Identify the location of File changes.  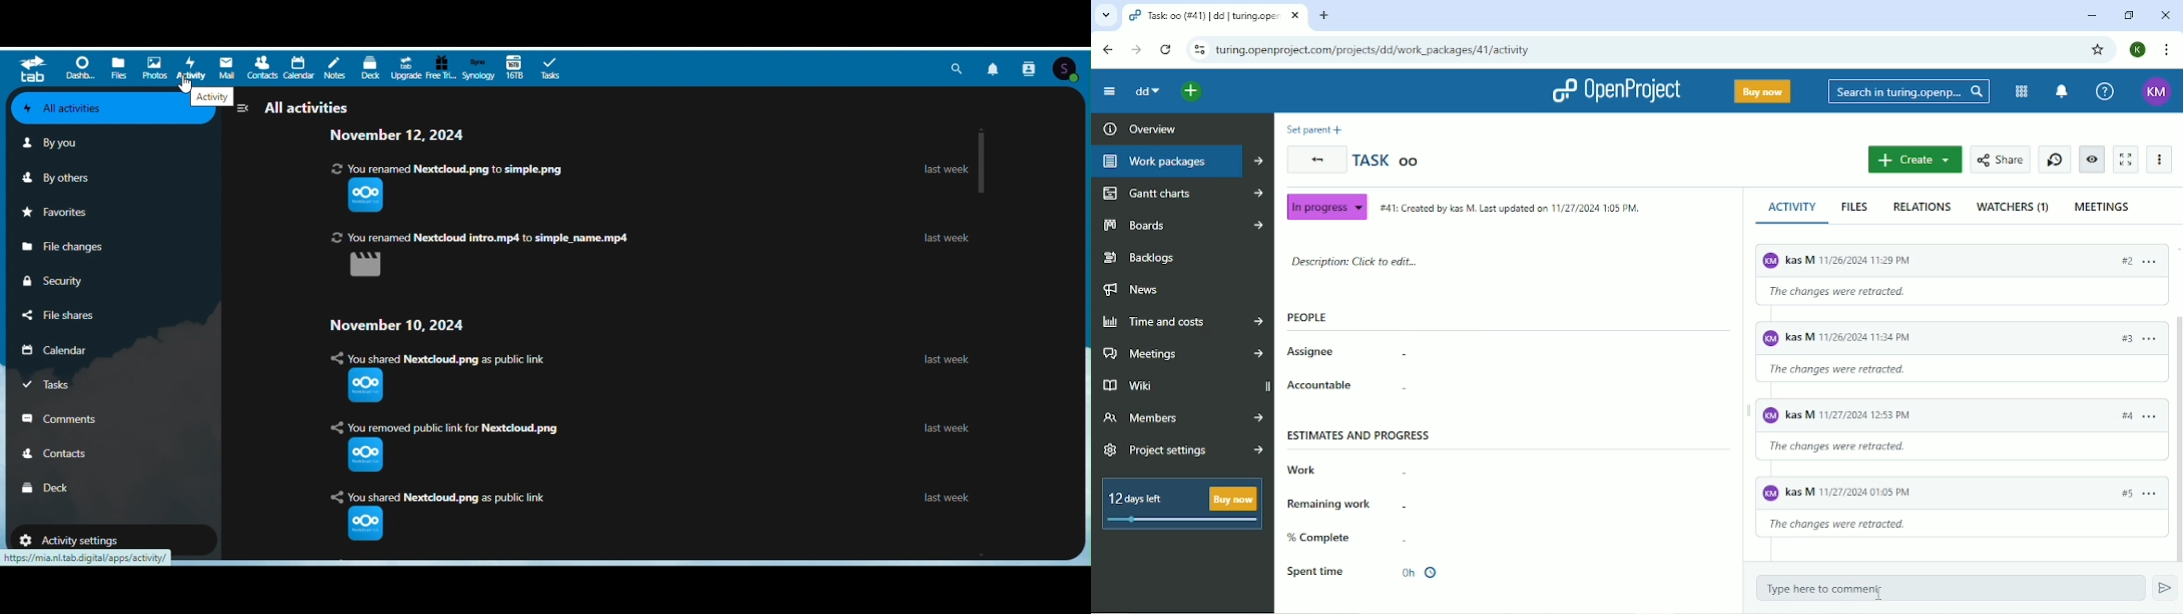
(63, 246).